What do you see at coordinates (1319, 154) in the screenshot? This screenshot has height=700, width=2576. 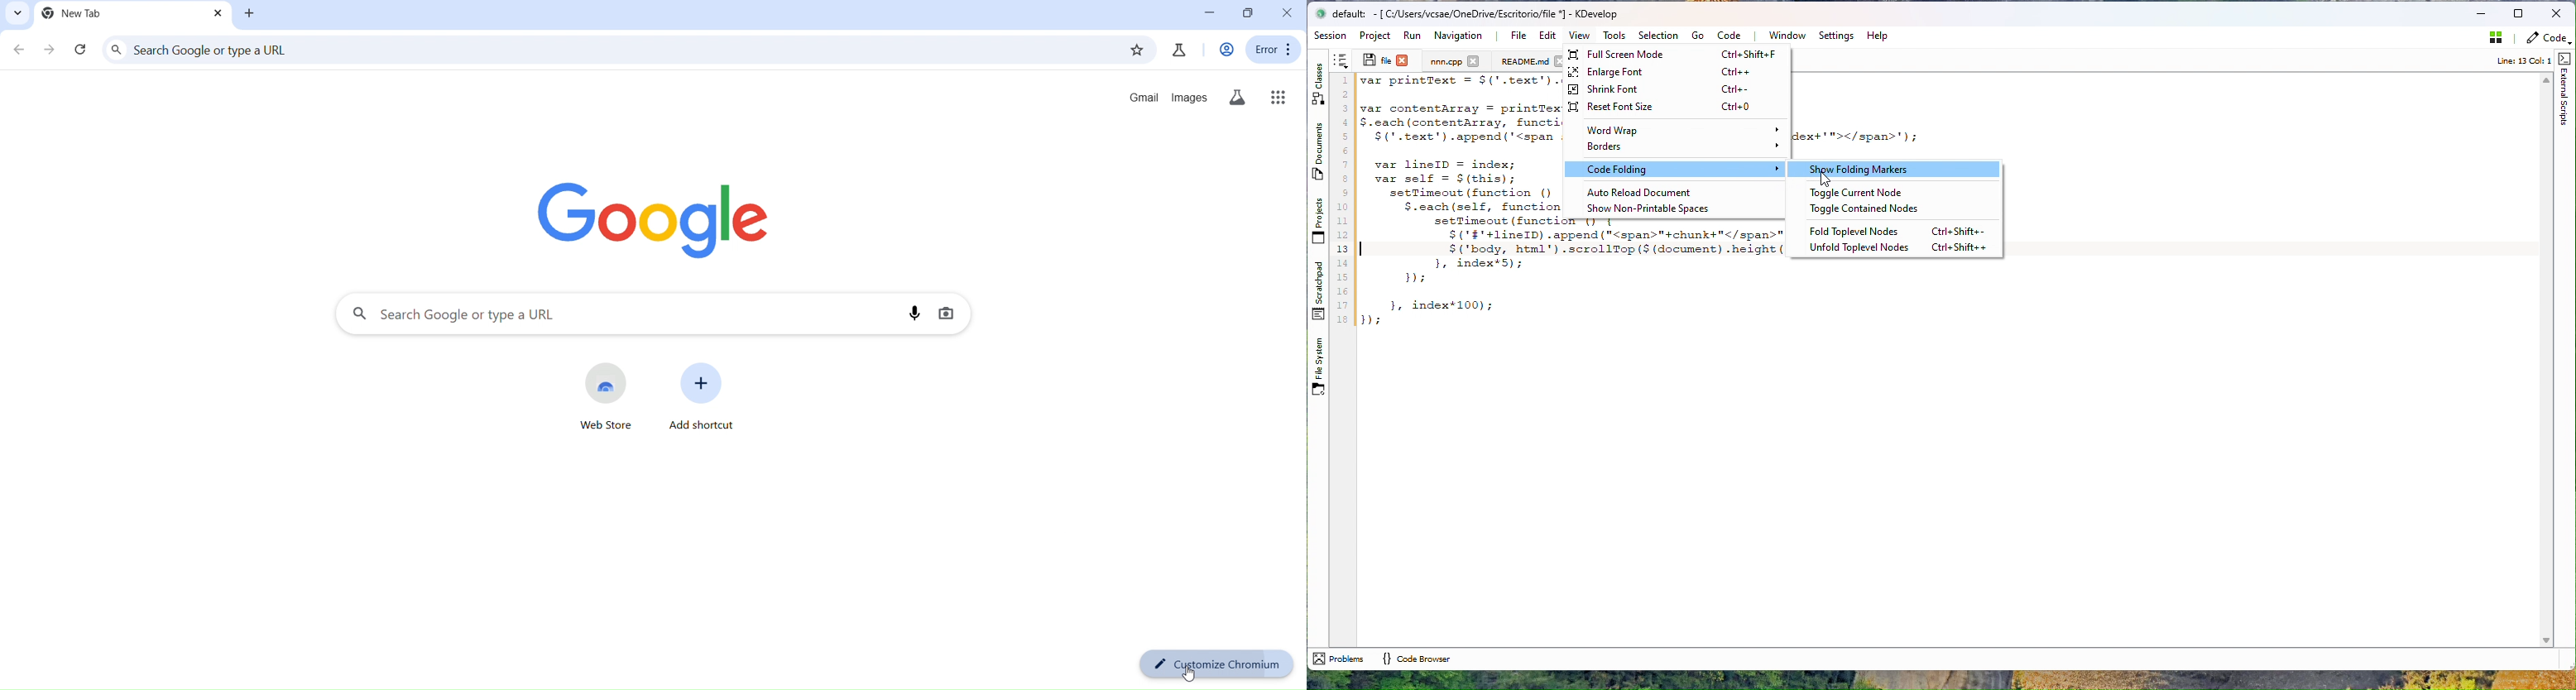 I see `Documents` at bounding box center [1319, 154].